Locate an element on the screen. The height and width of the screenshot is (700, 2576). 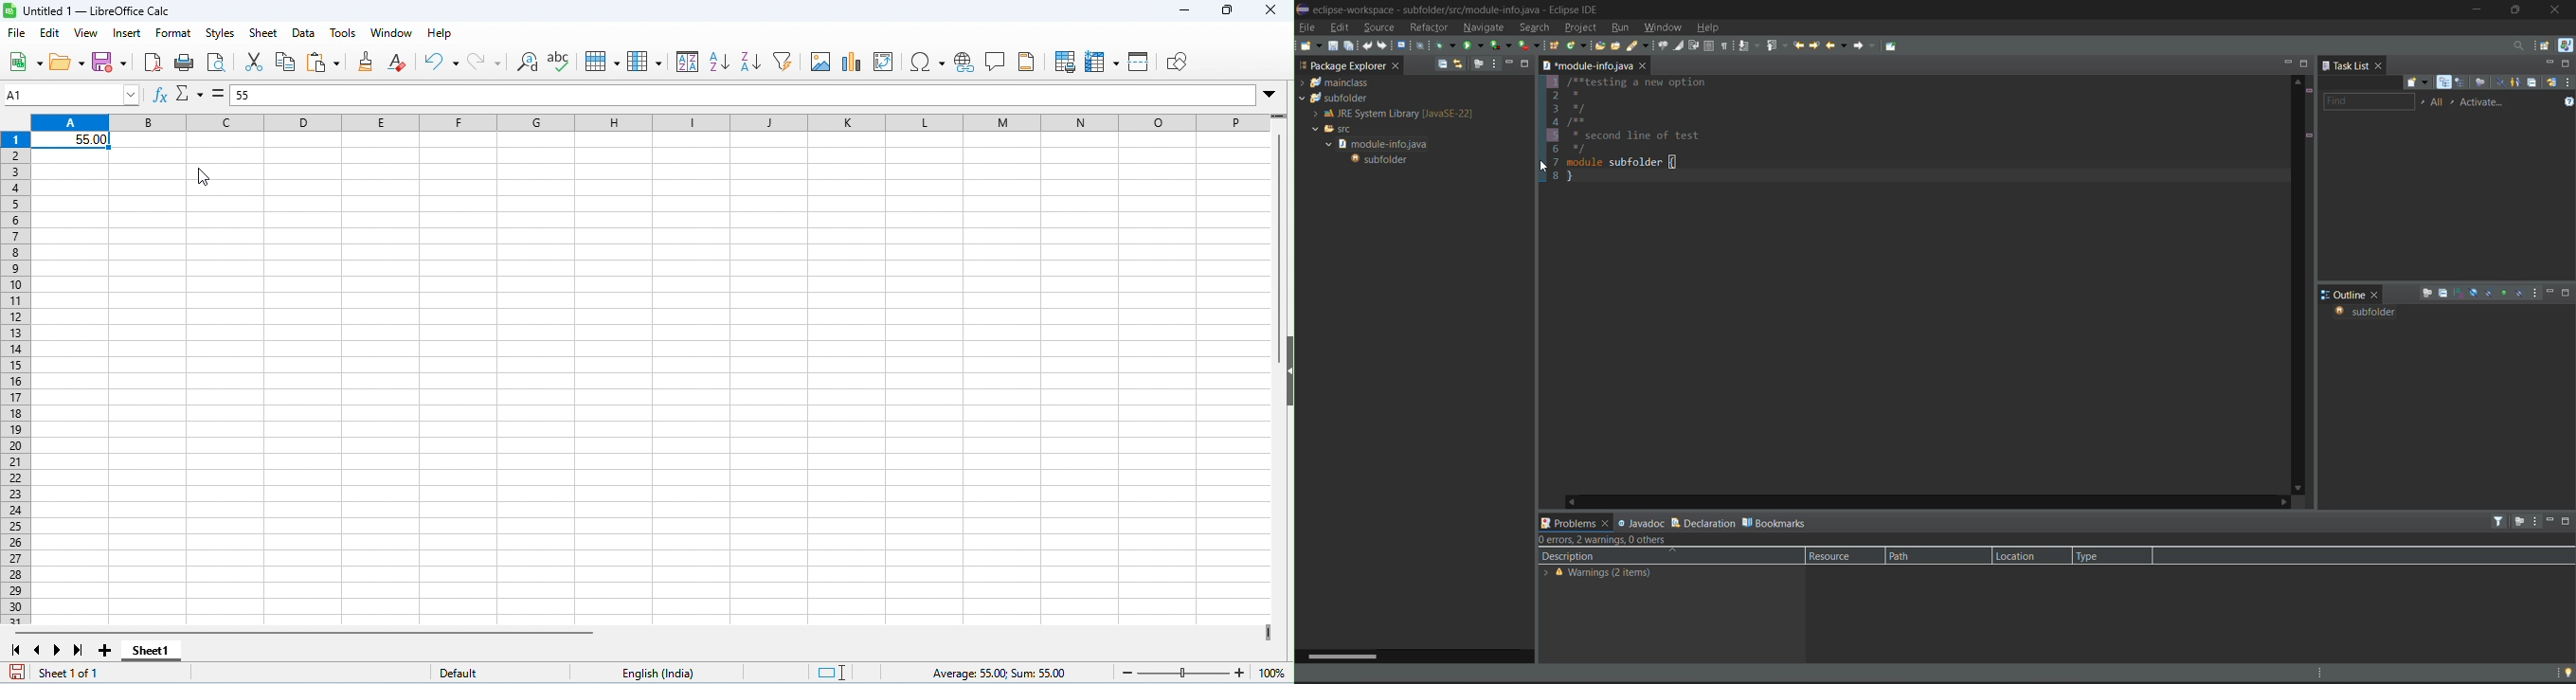
paste is located at coordinates (323, 63).